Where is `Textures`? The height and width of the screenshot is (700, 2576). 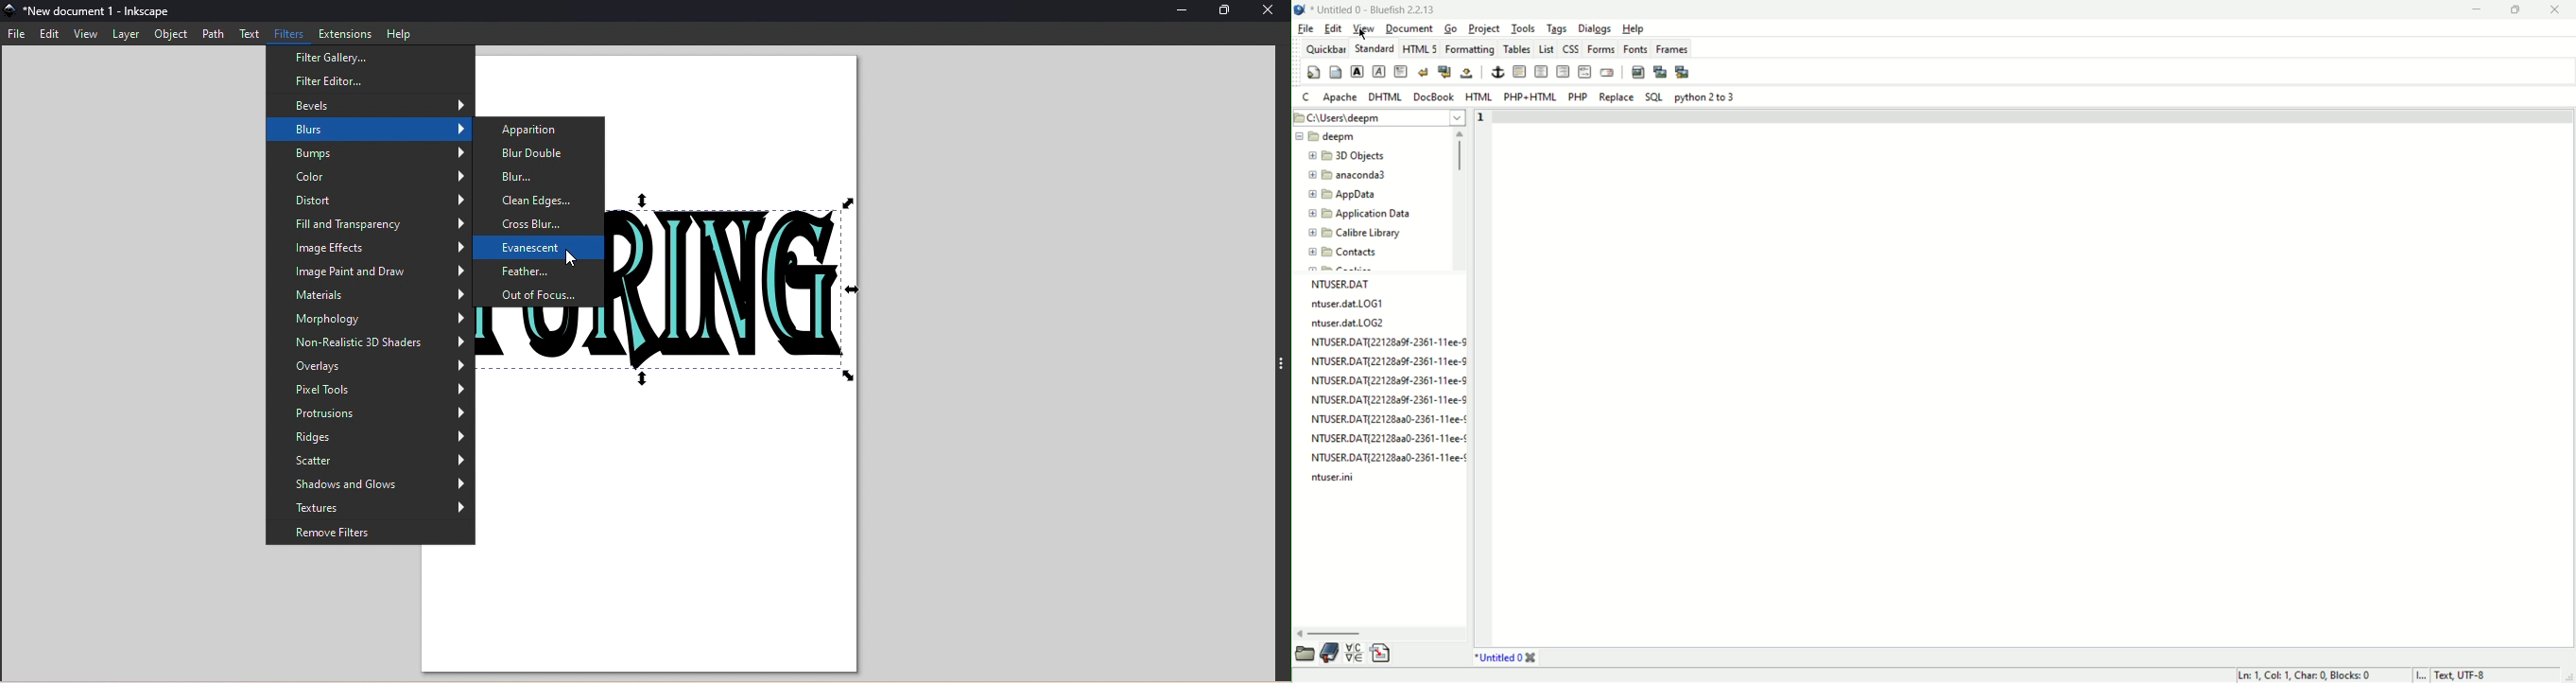
Textures is located at coordinates (371, 507).